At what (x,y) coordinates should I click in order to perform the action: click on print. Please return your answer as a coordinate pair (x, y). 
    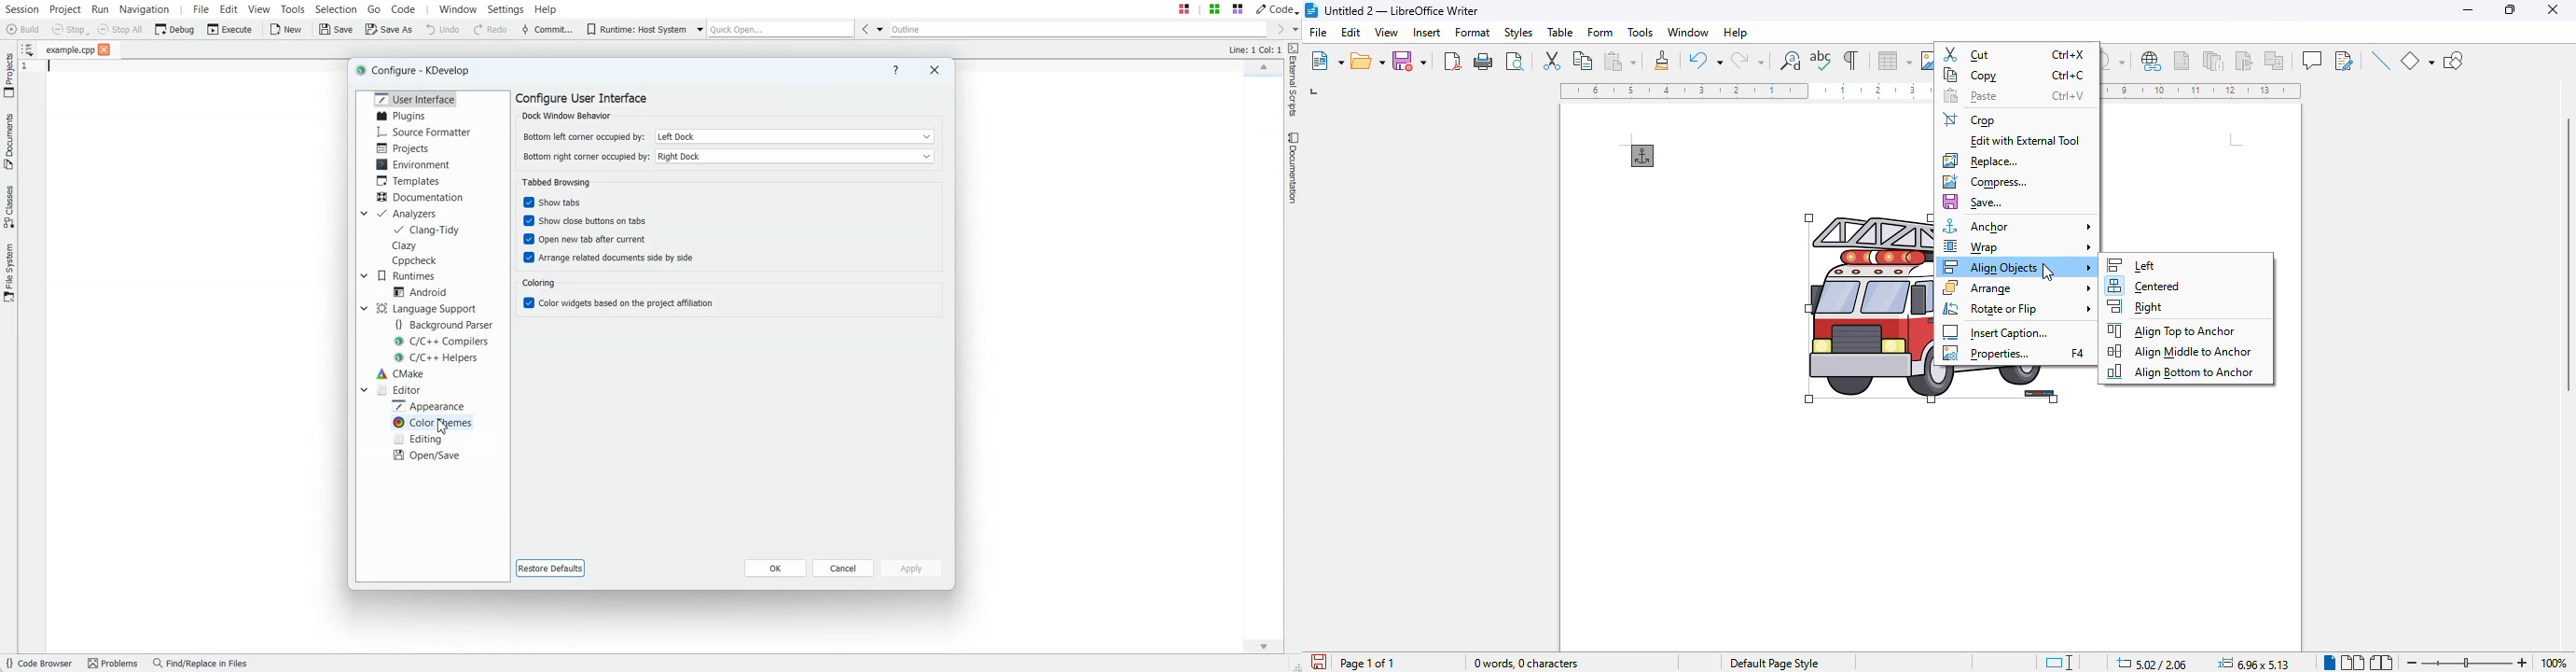
    Looking at the image, I should click on (1484, 62).